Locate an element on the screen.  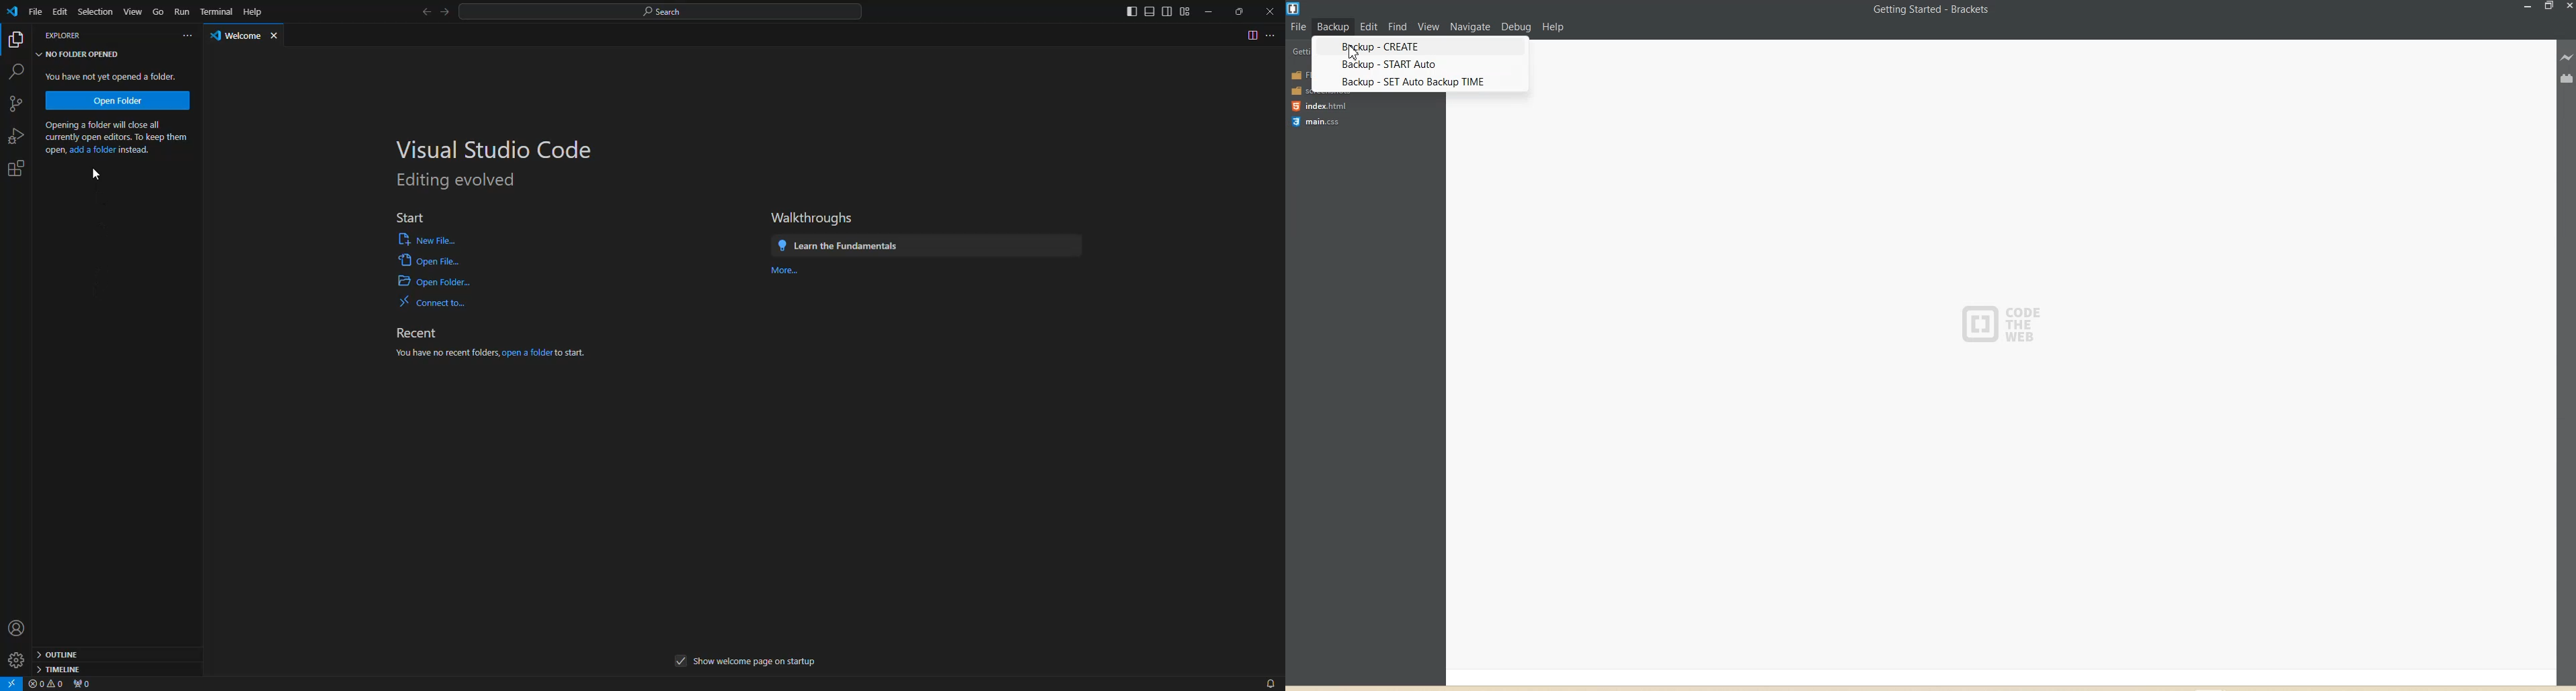
notifications is located at coordinates (1266, 682).